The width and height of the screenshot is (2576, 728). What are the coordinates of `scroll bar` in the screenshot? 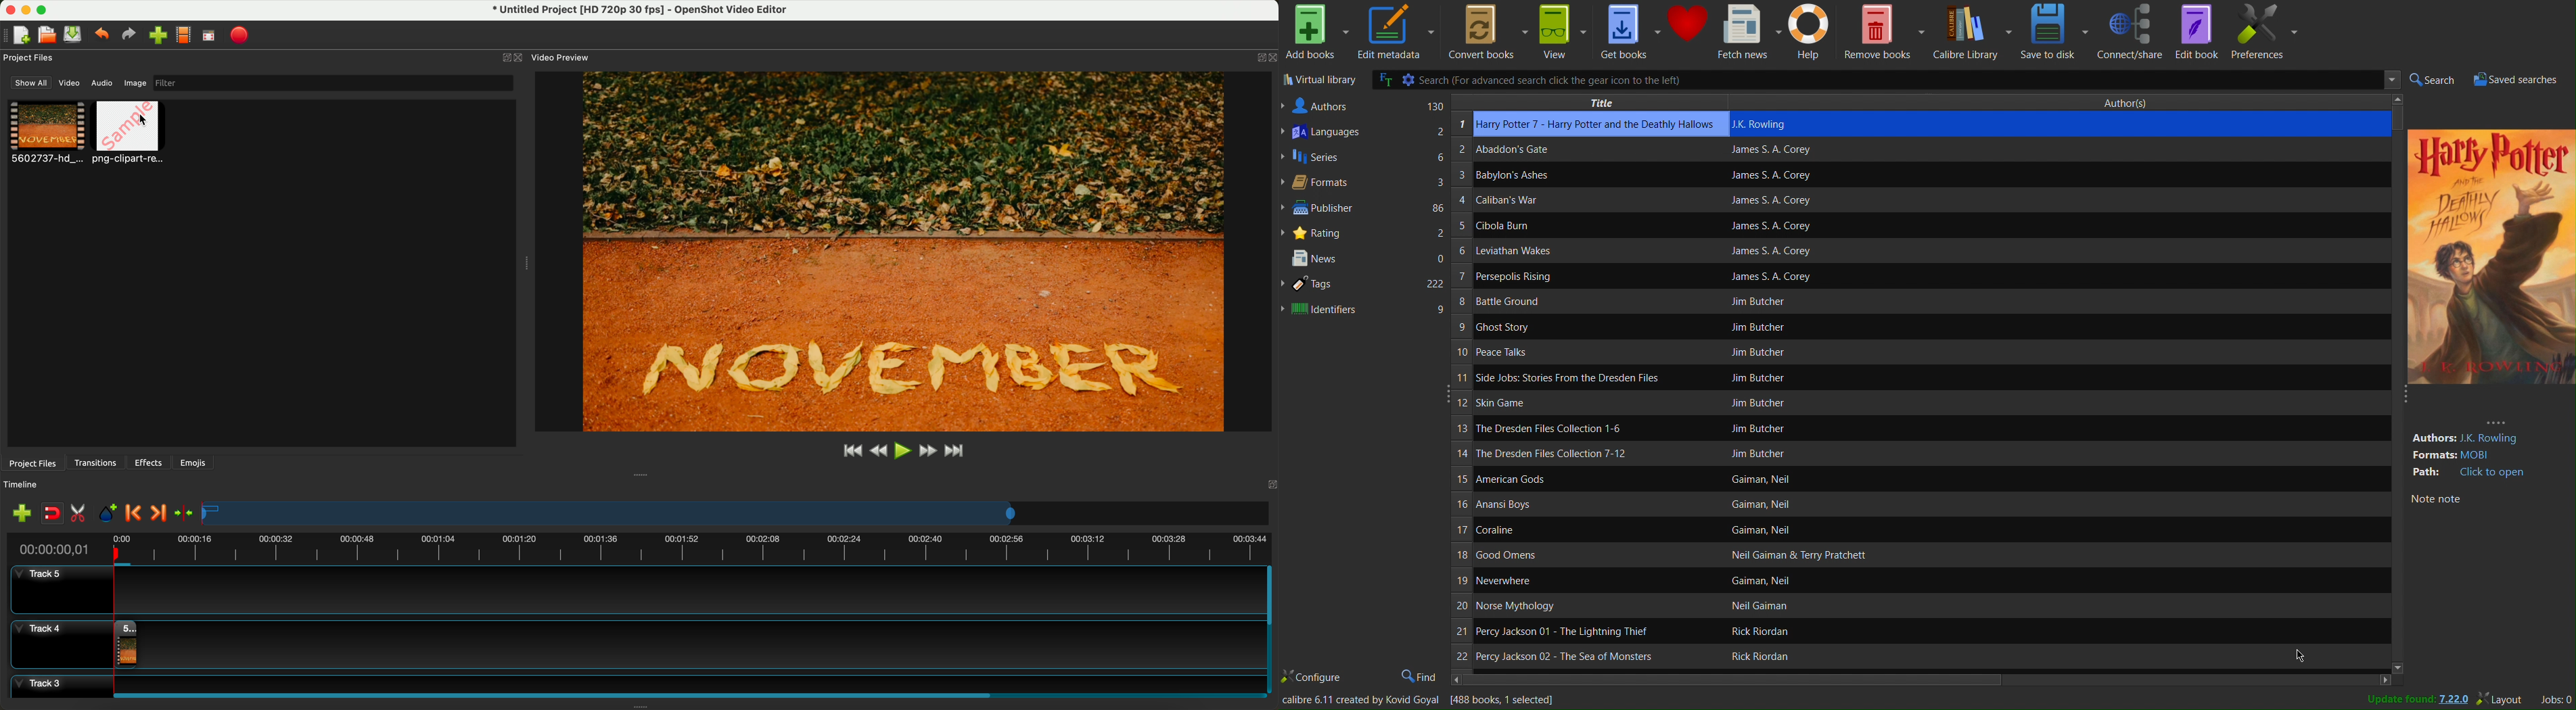 It's located at (1271, 629).